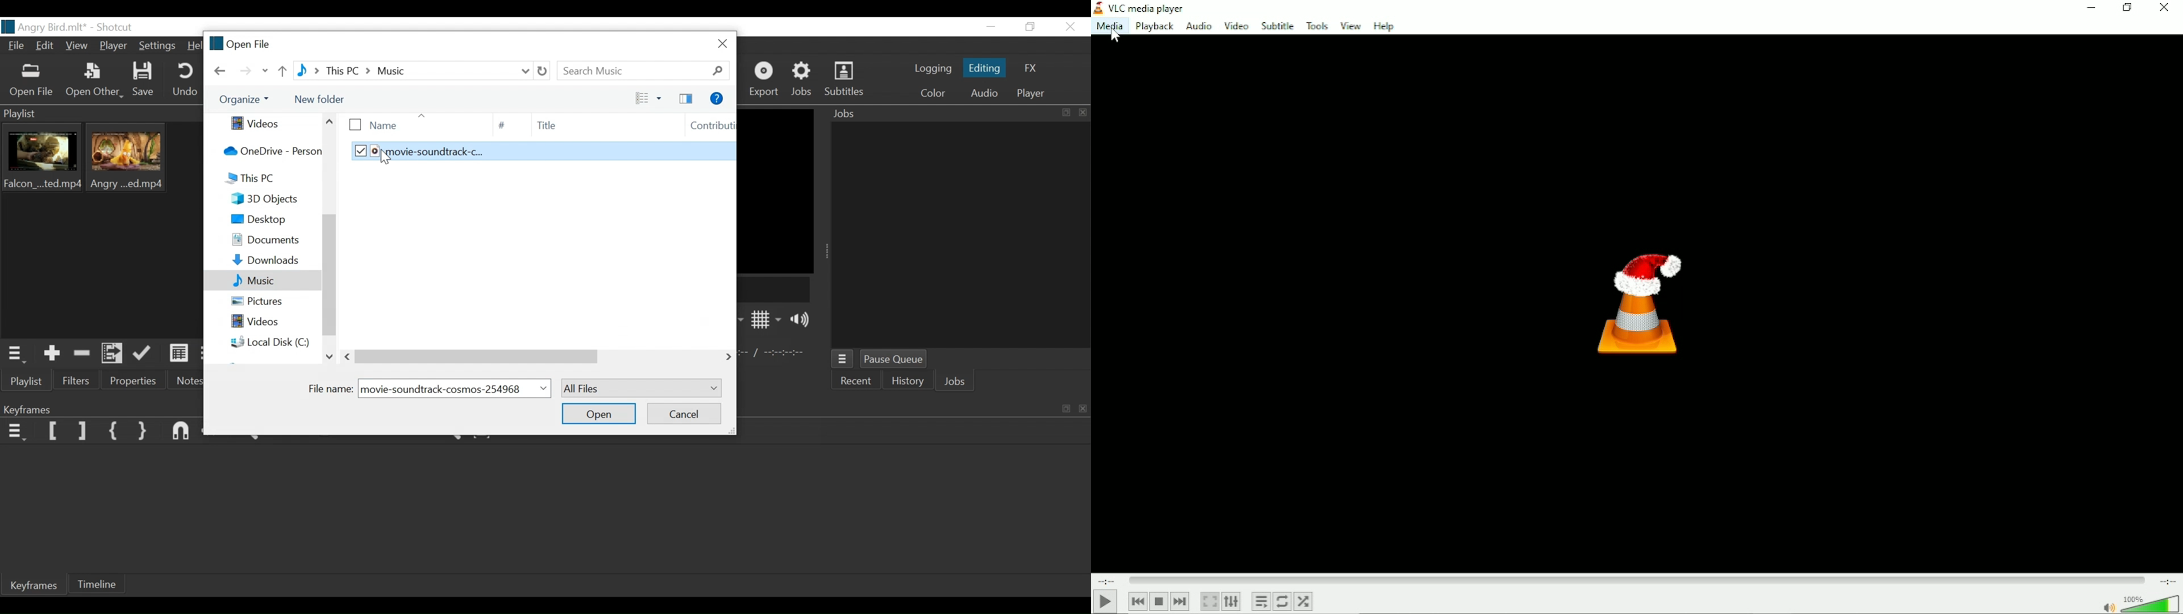 The image size is (2184, 616). I want to click on Minimize, so click(990, 27).